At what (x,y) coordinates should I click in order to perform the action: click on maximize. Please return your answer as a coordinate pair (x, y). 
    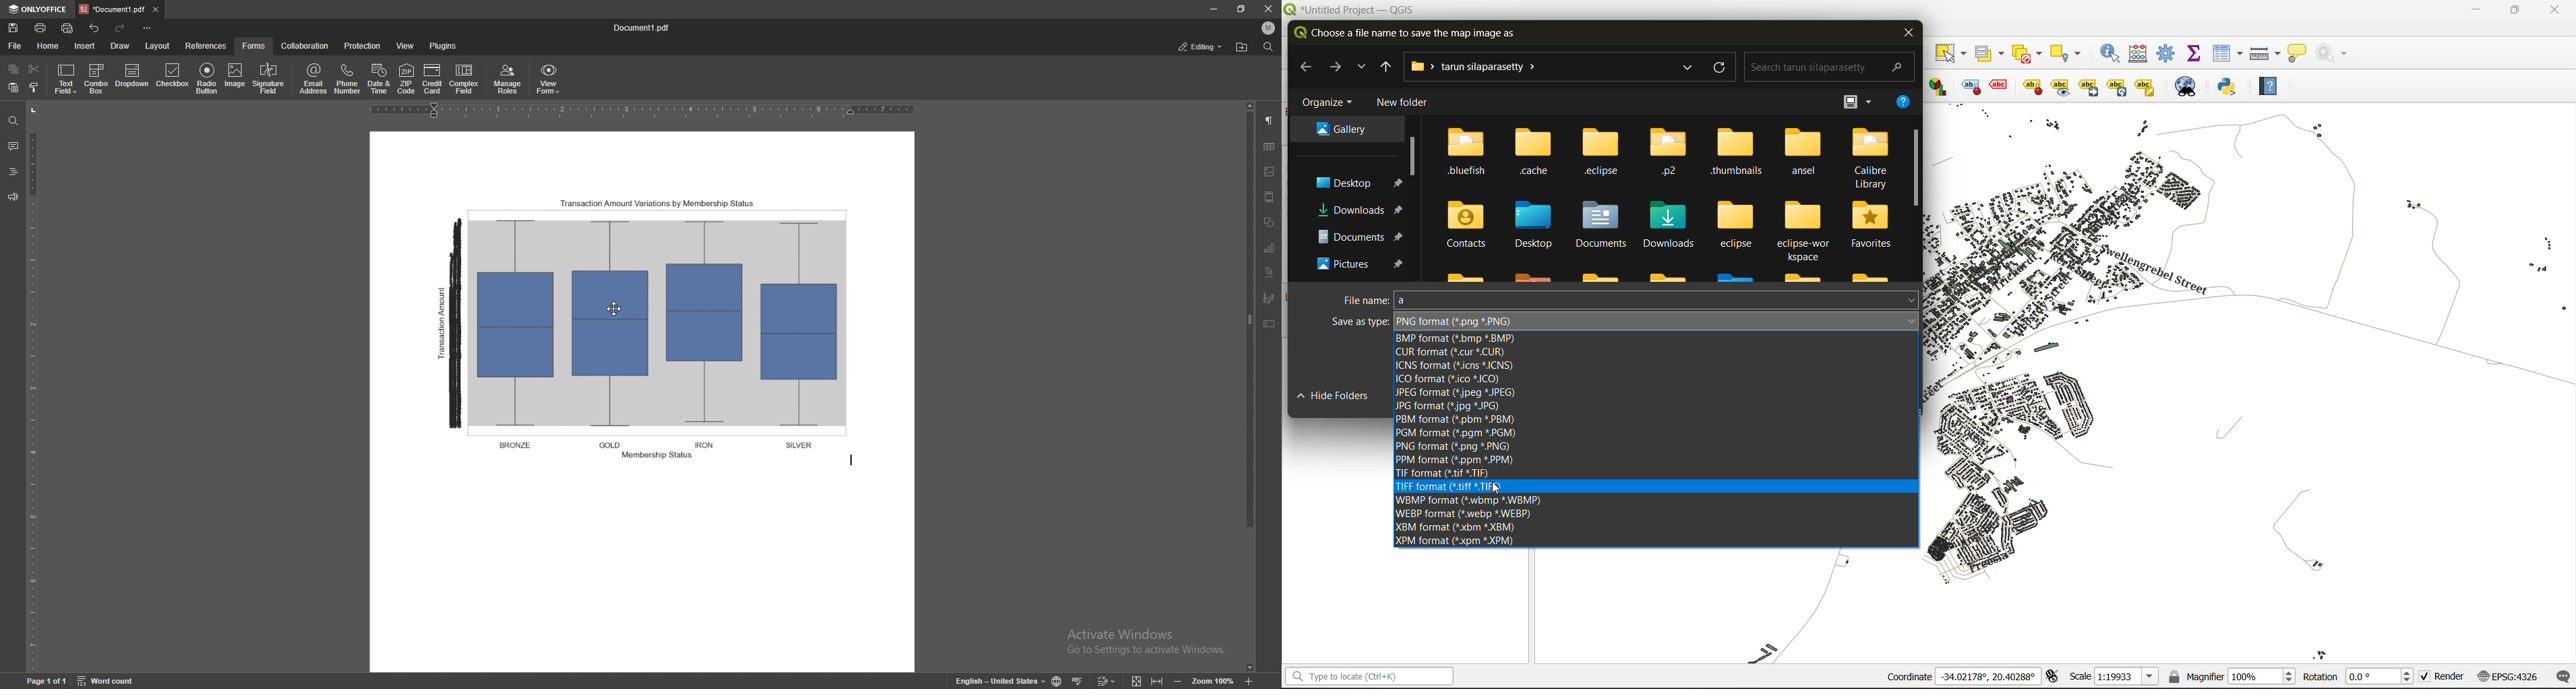
    Looking at the image, I should click on (2515, 10).